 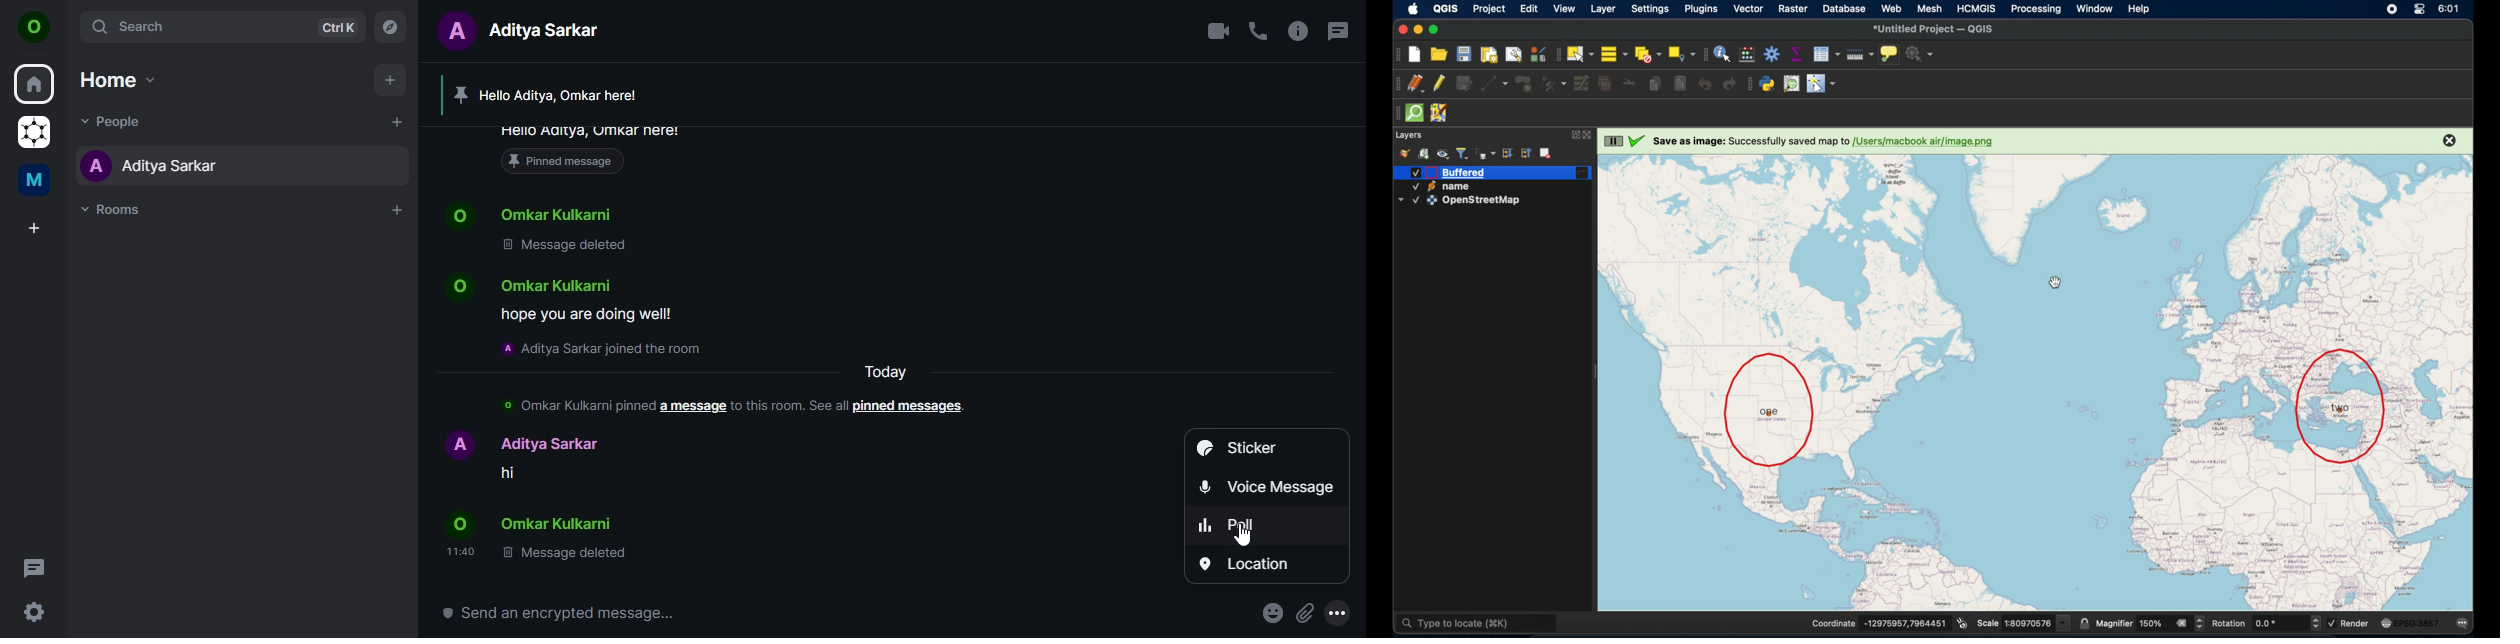 I want to click on python console, so click(x=1767, y=84).